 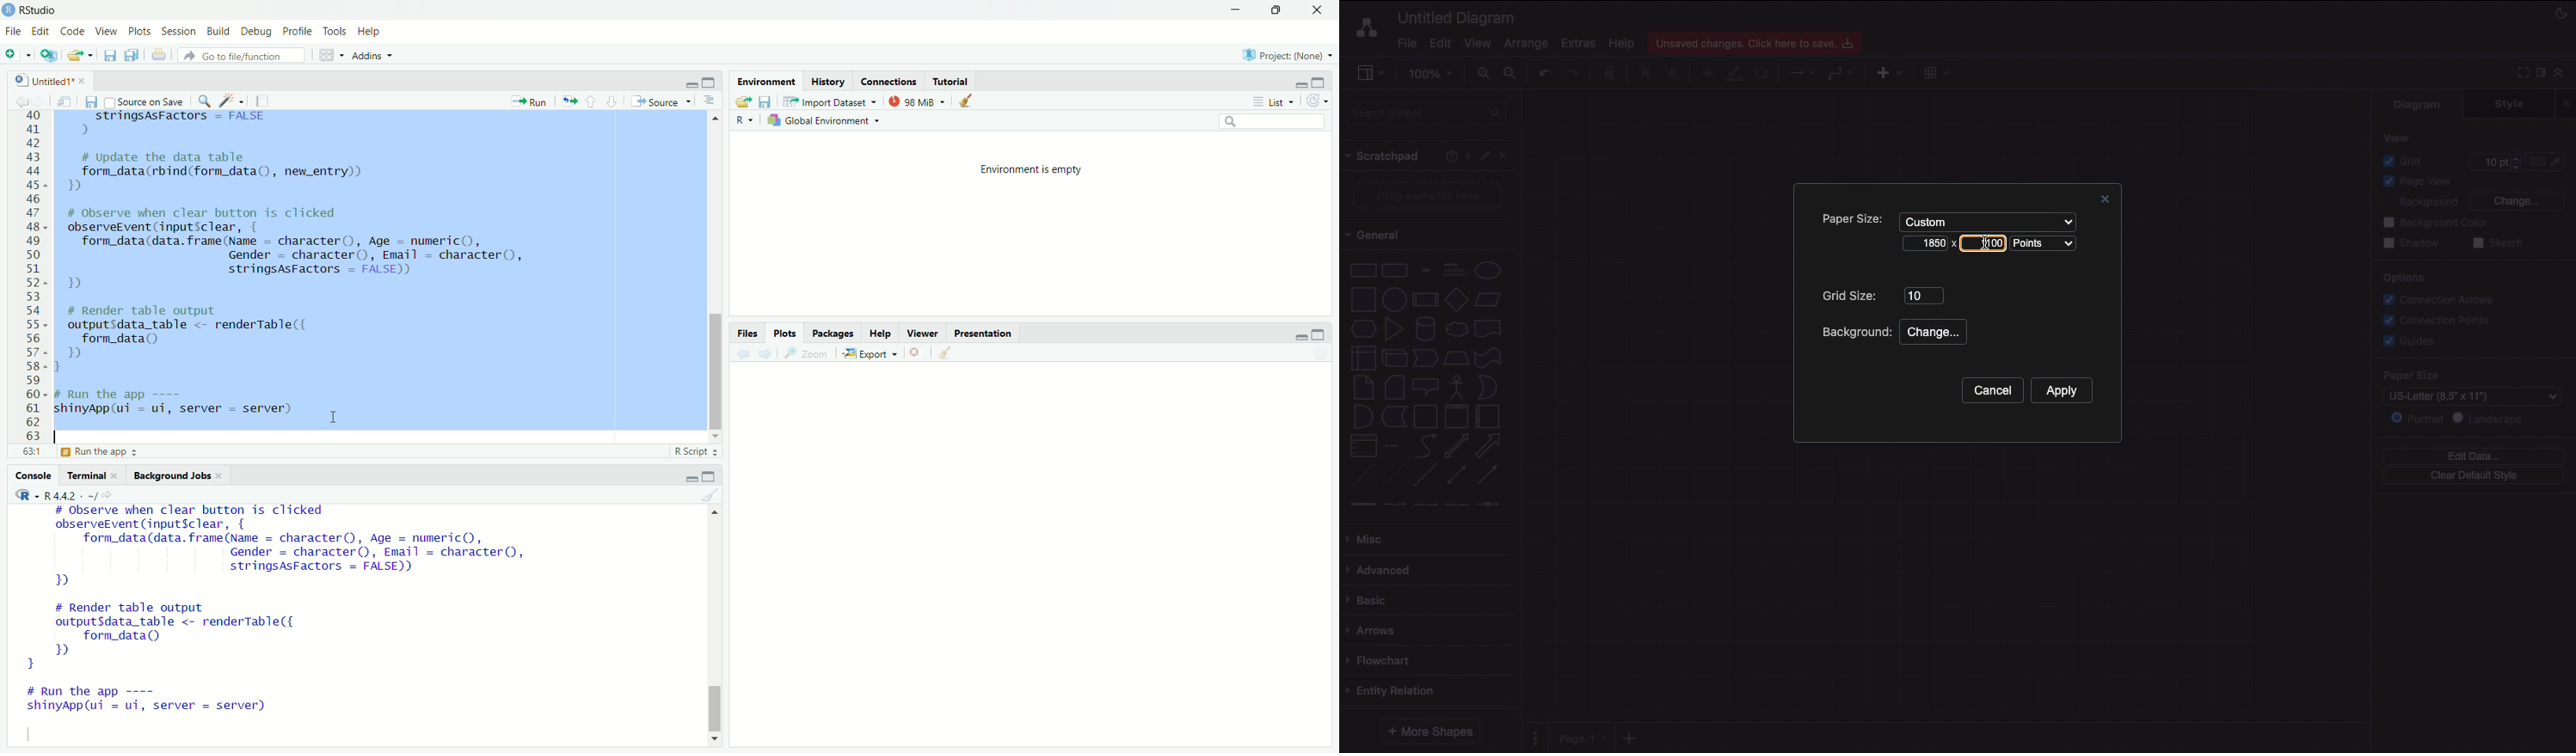 I want to click on Paper size, so click(x=2433, y=376).